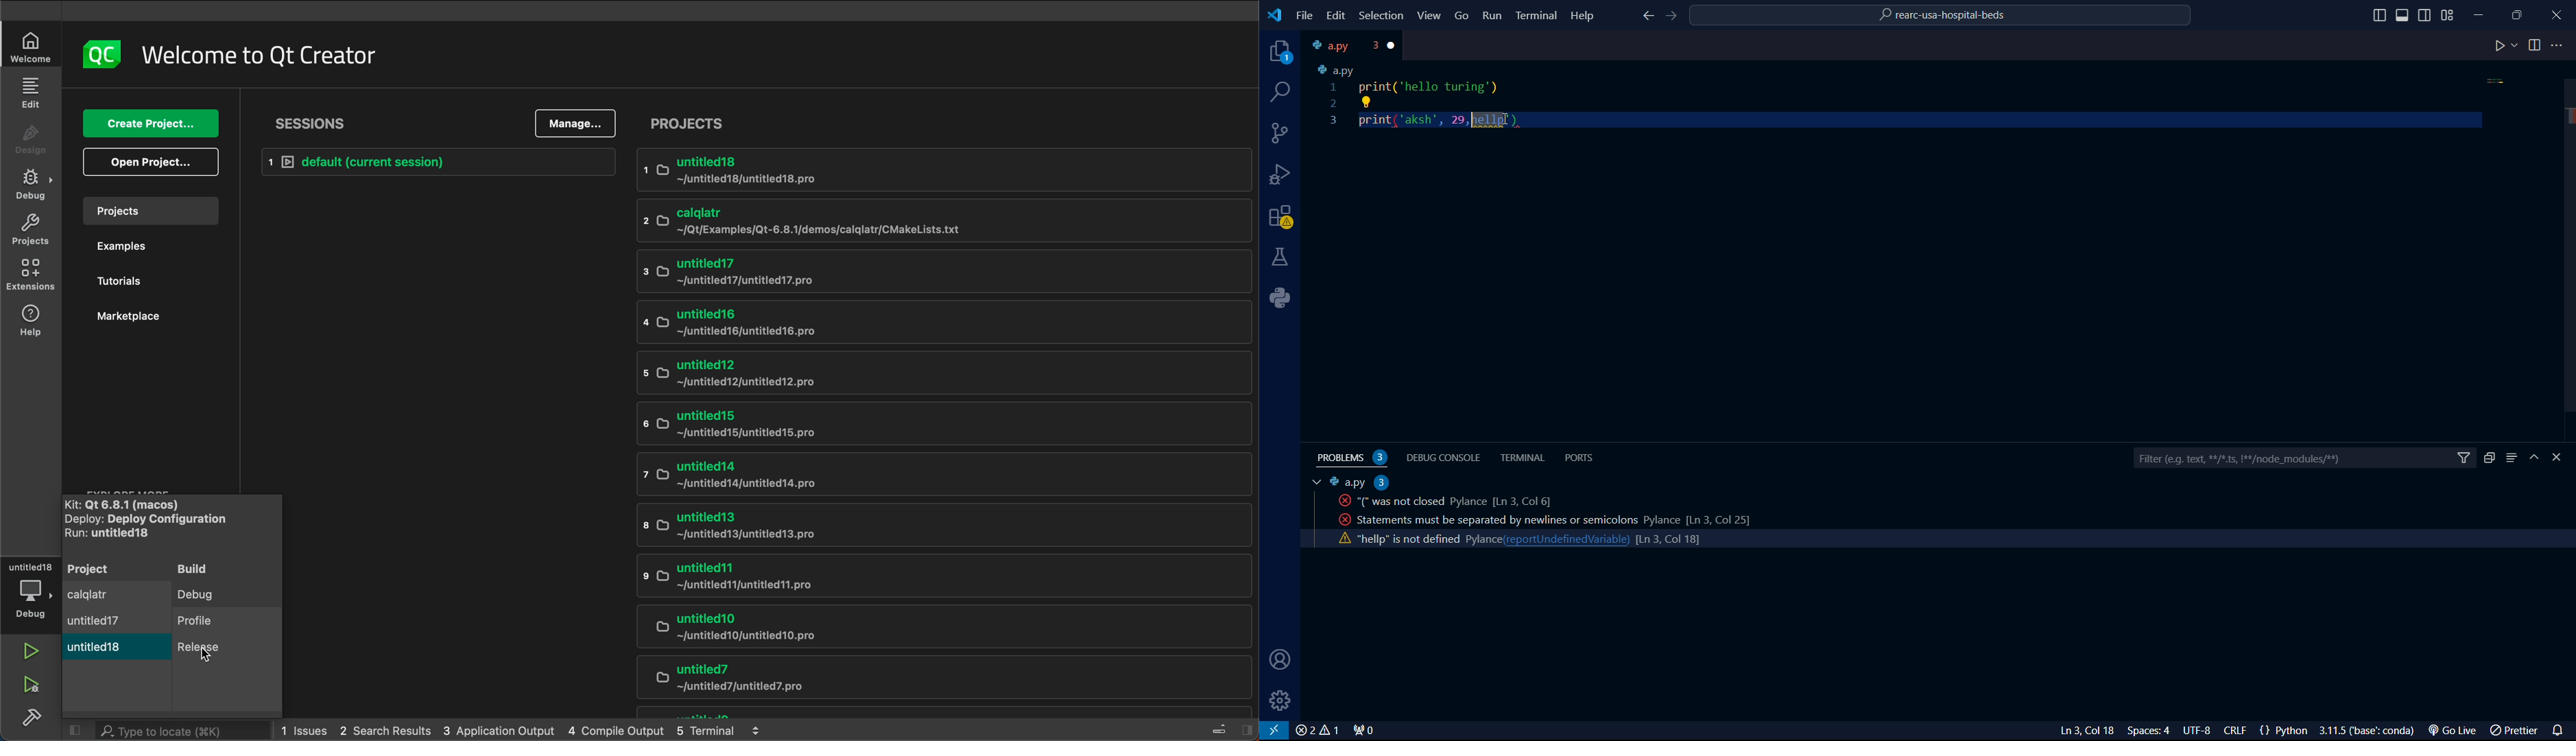 This screenshot has width=2576, height=756. I want to click on close program, so click(2557, 13).